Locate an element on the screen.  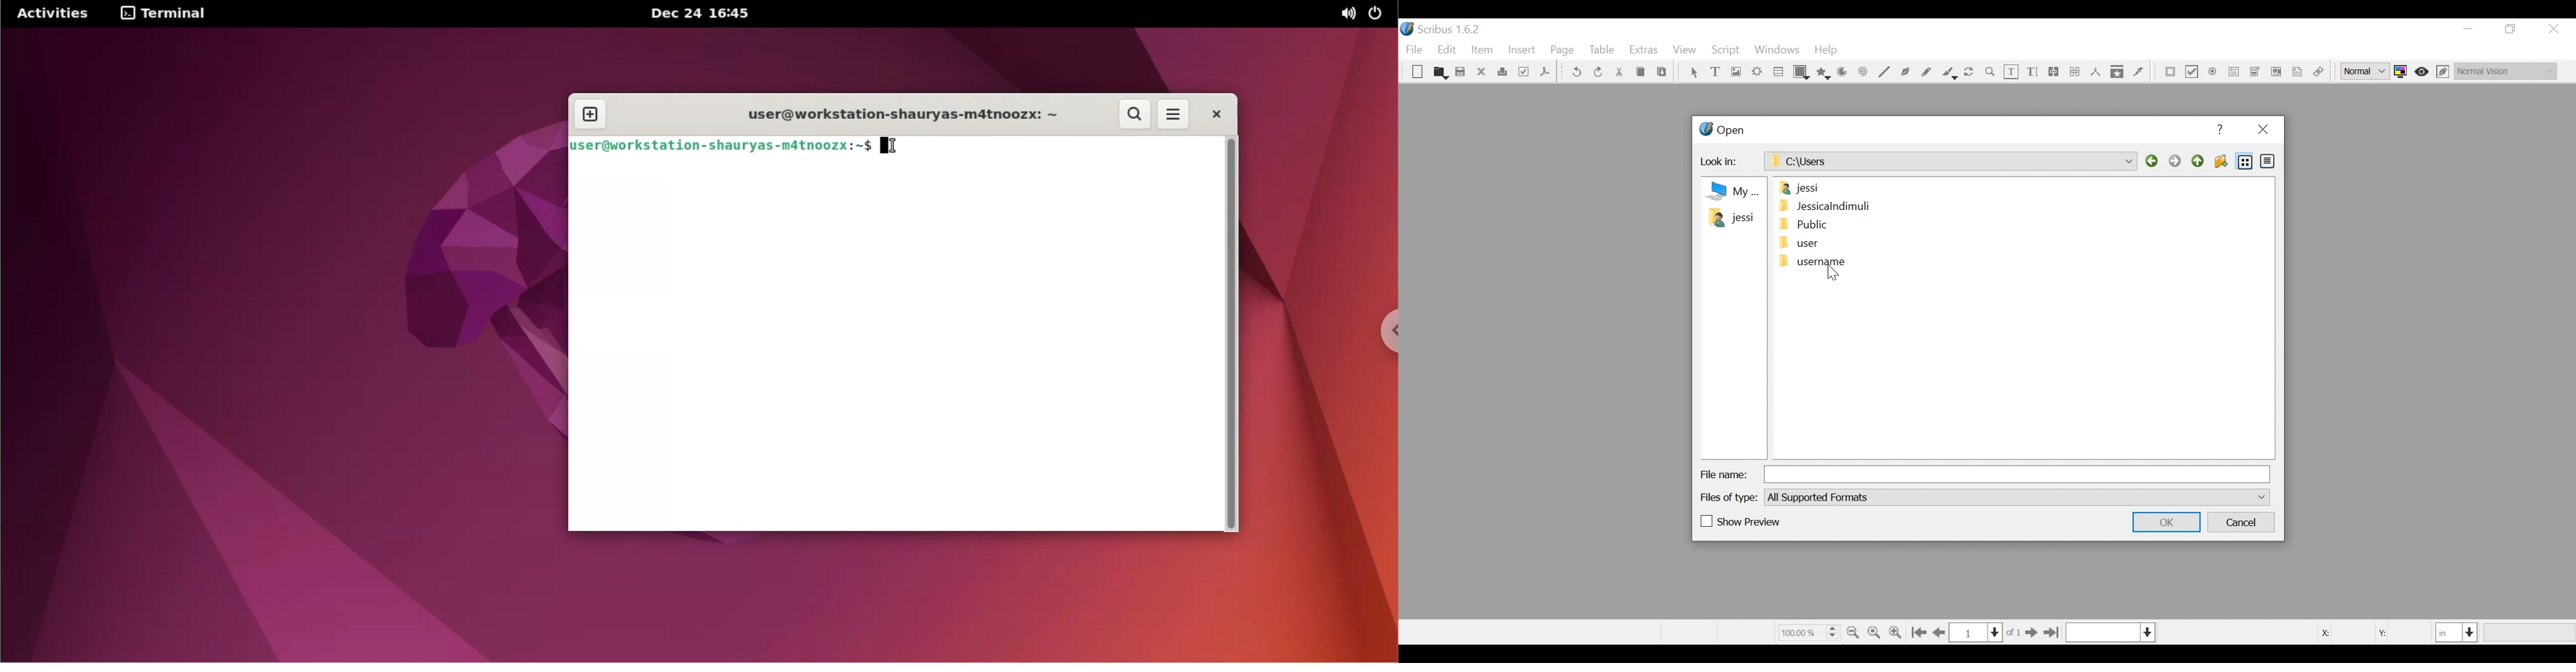
Select the current unit is located at coordinates (2458, 632).